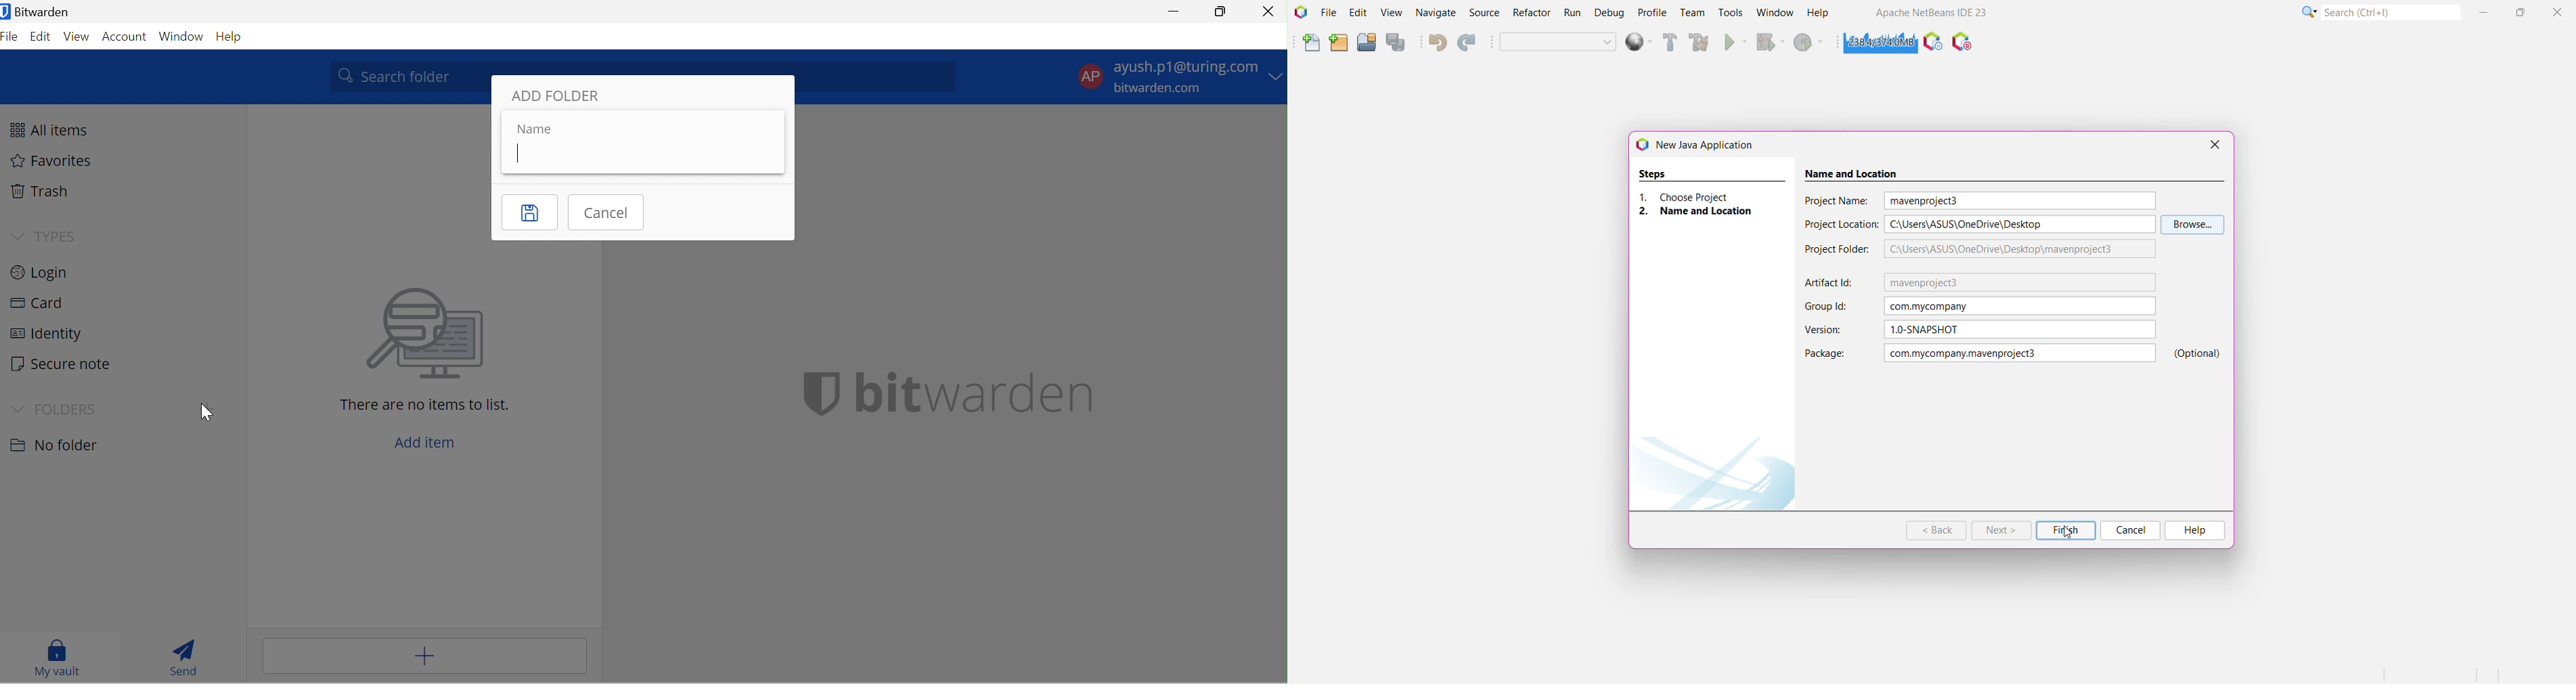 Image resolution: width=2576 pixels, height=700 pixels. Describe the element at coordinates (78, 35) in the screenshot. I see `View` at that location.